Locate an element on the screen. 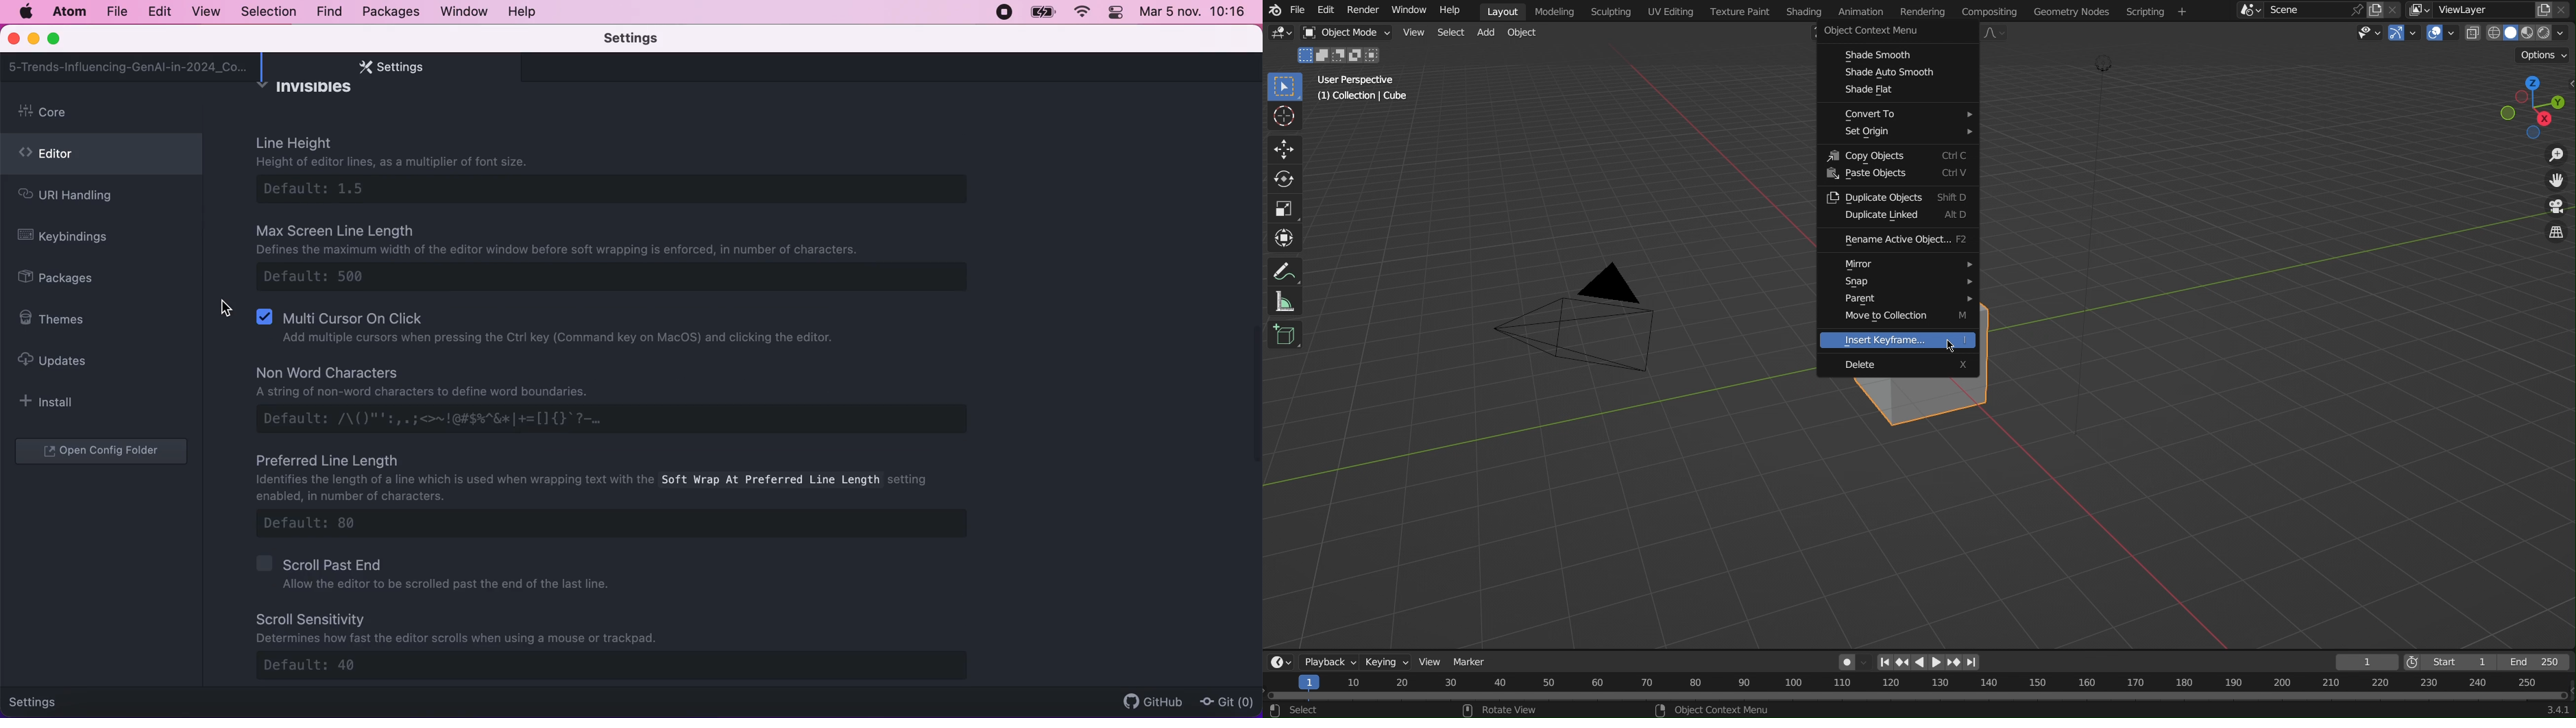  settings is located at coordinates (646, 39).